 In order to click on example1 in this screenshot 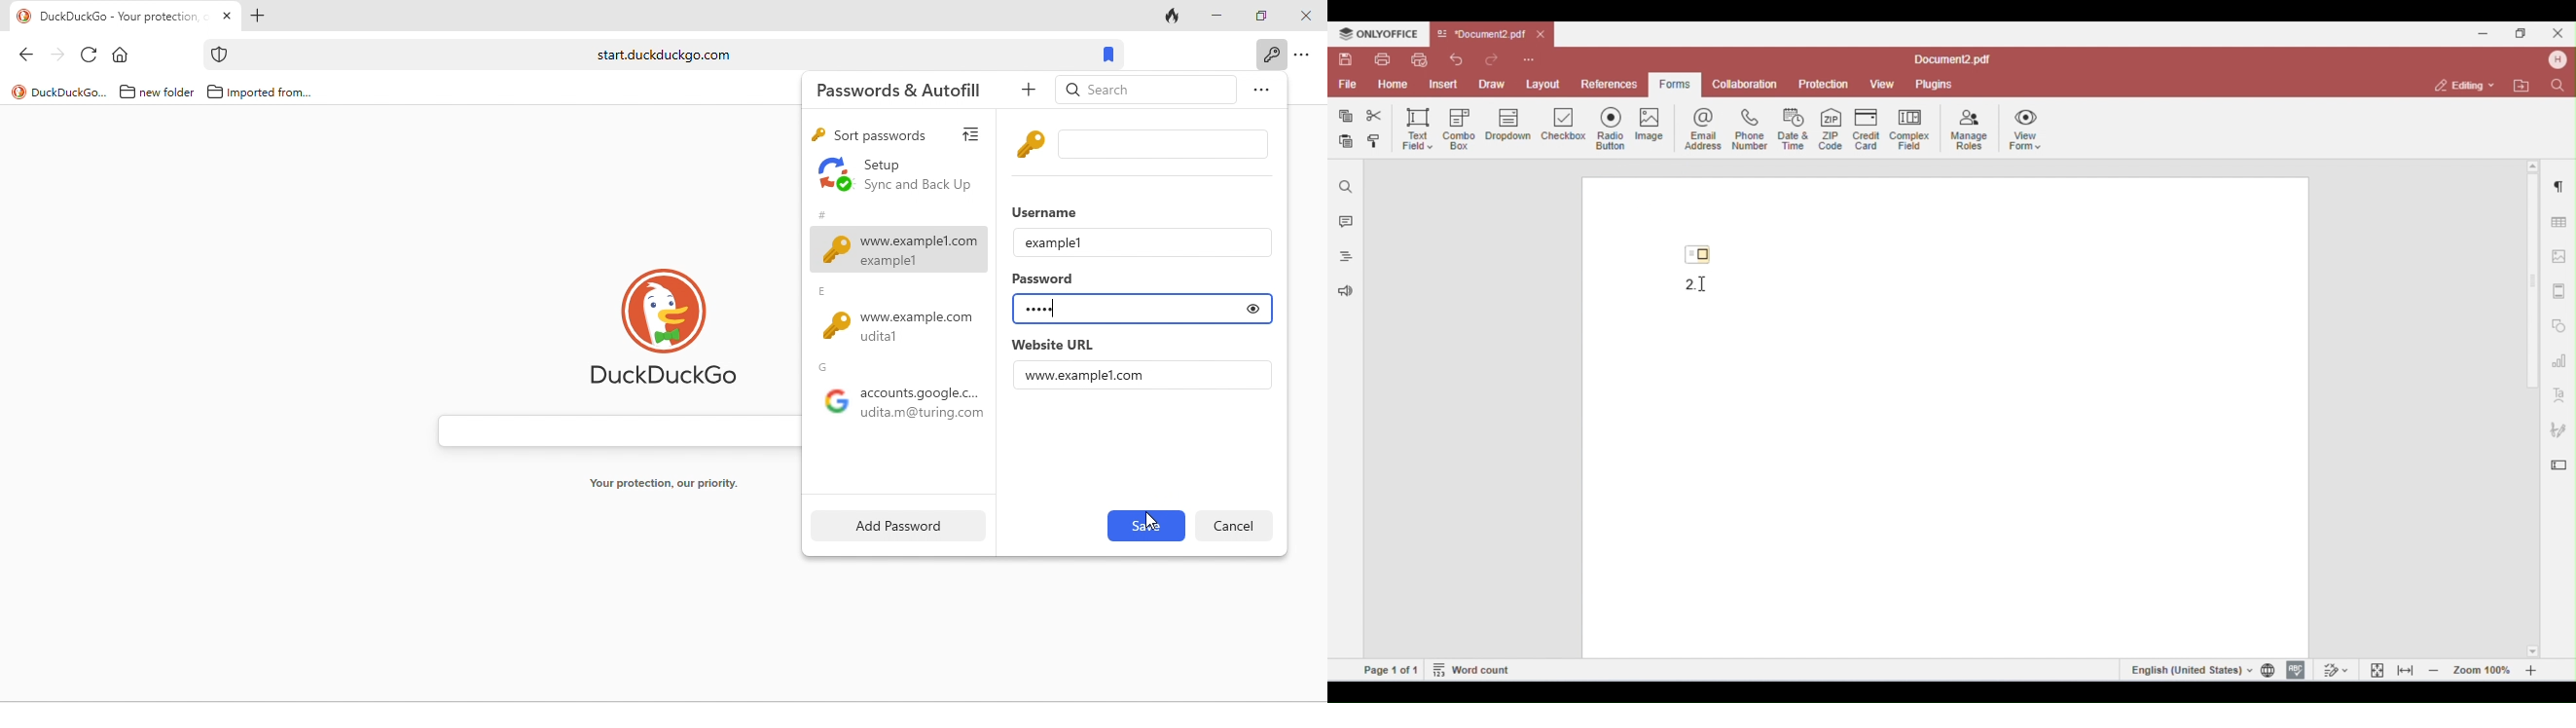, I will do `click(1054, 241)`.